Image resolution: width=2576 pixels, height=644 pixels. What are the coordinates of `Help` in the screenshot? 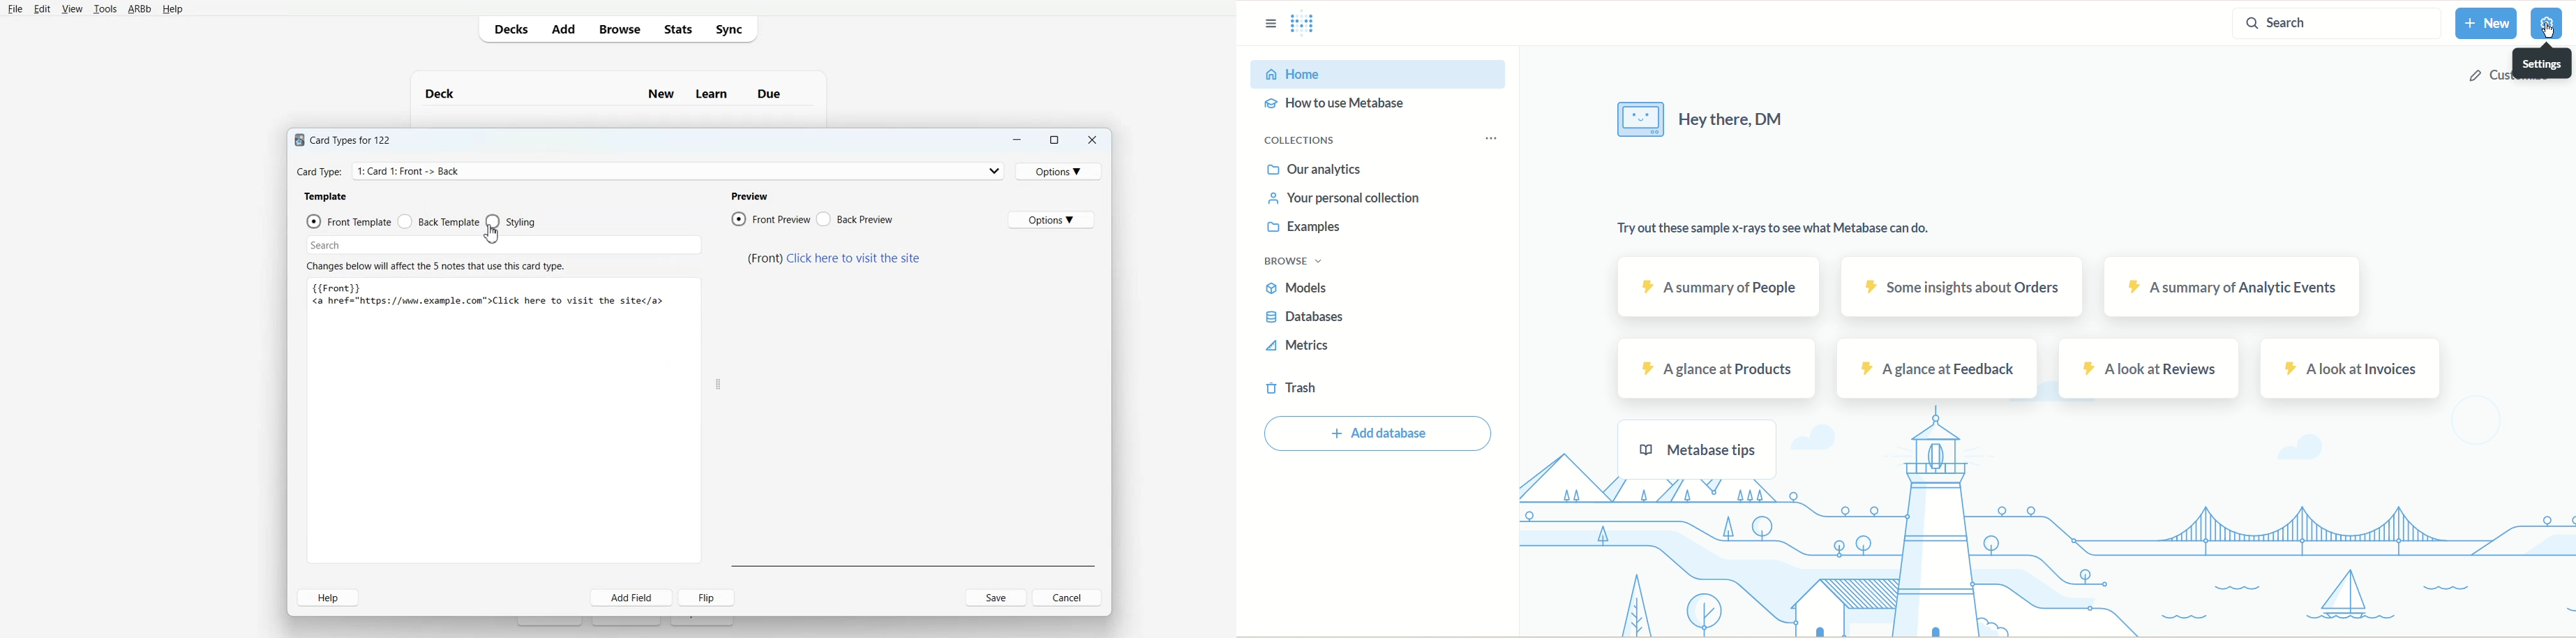 It's located at (329, 597).